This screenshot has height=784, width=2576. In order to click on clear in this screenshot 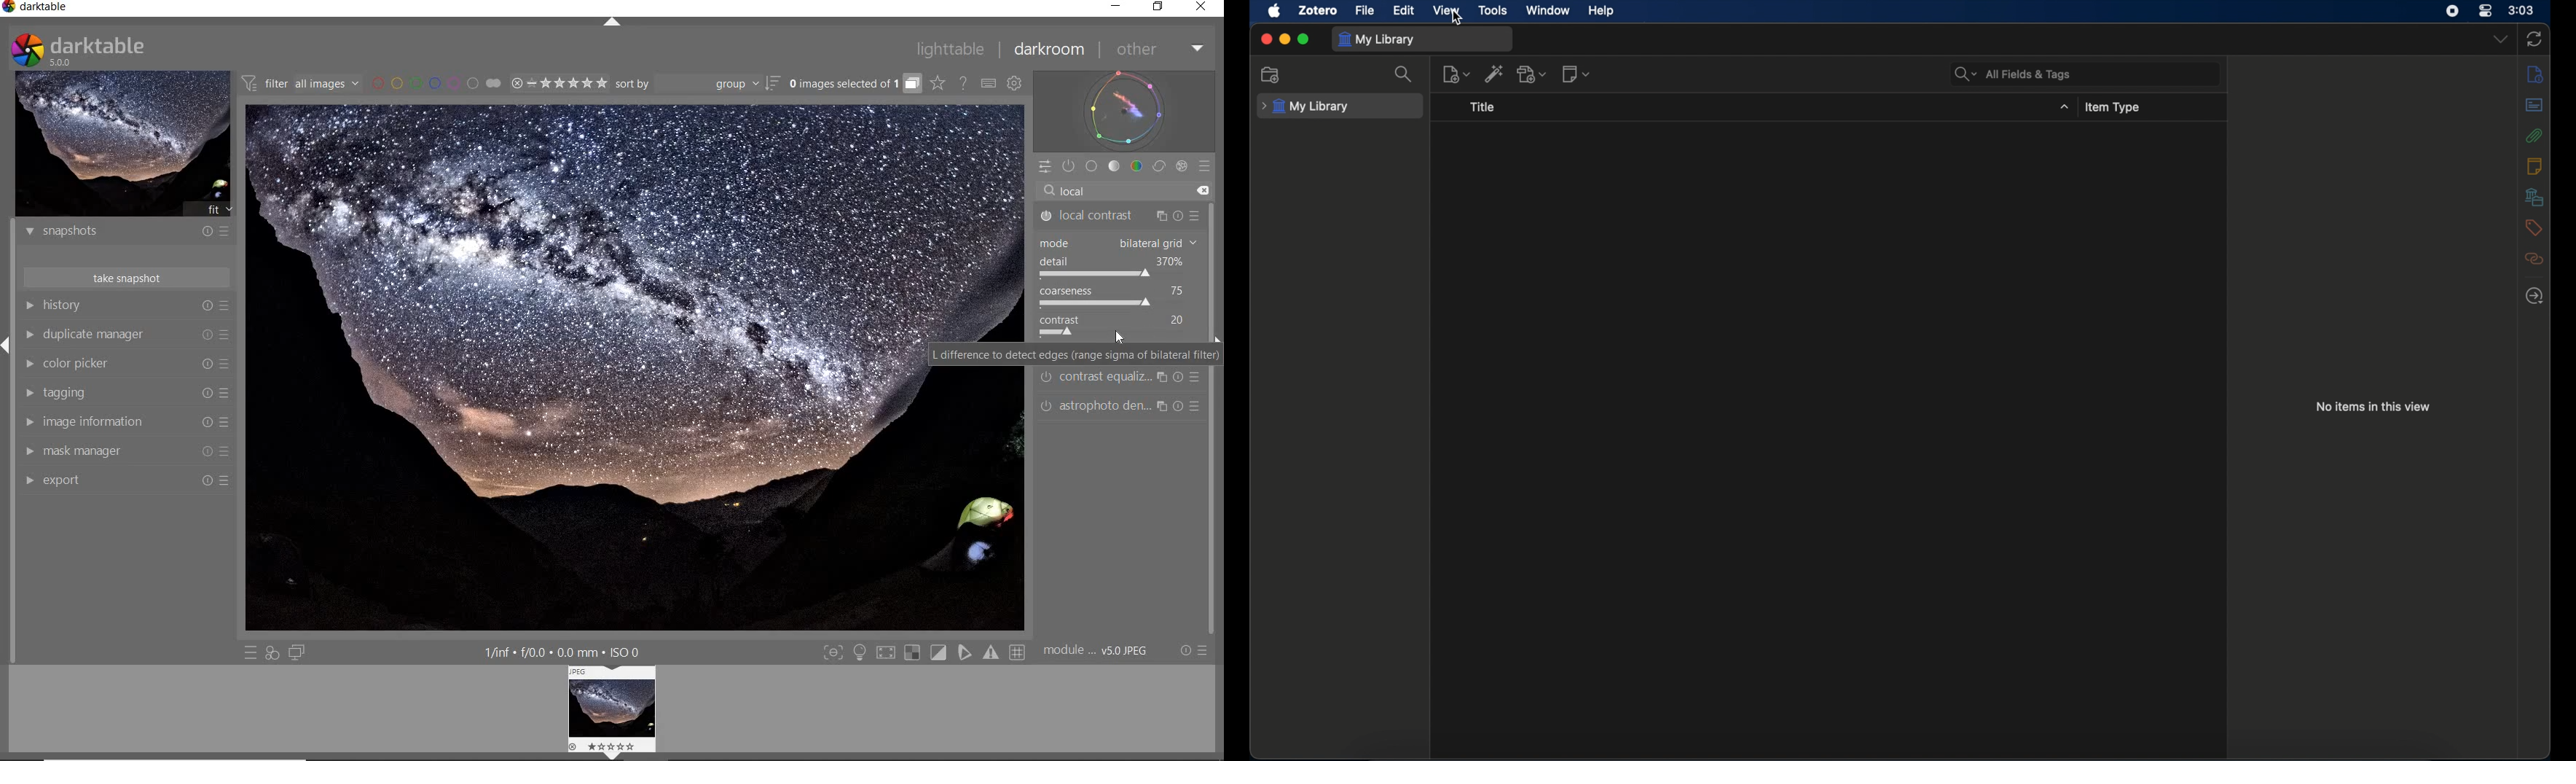, I will do `click(1205, 188)`.